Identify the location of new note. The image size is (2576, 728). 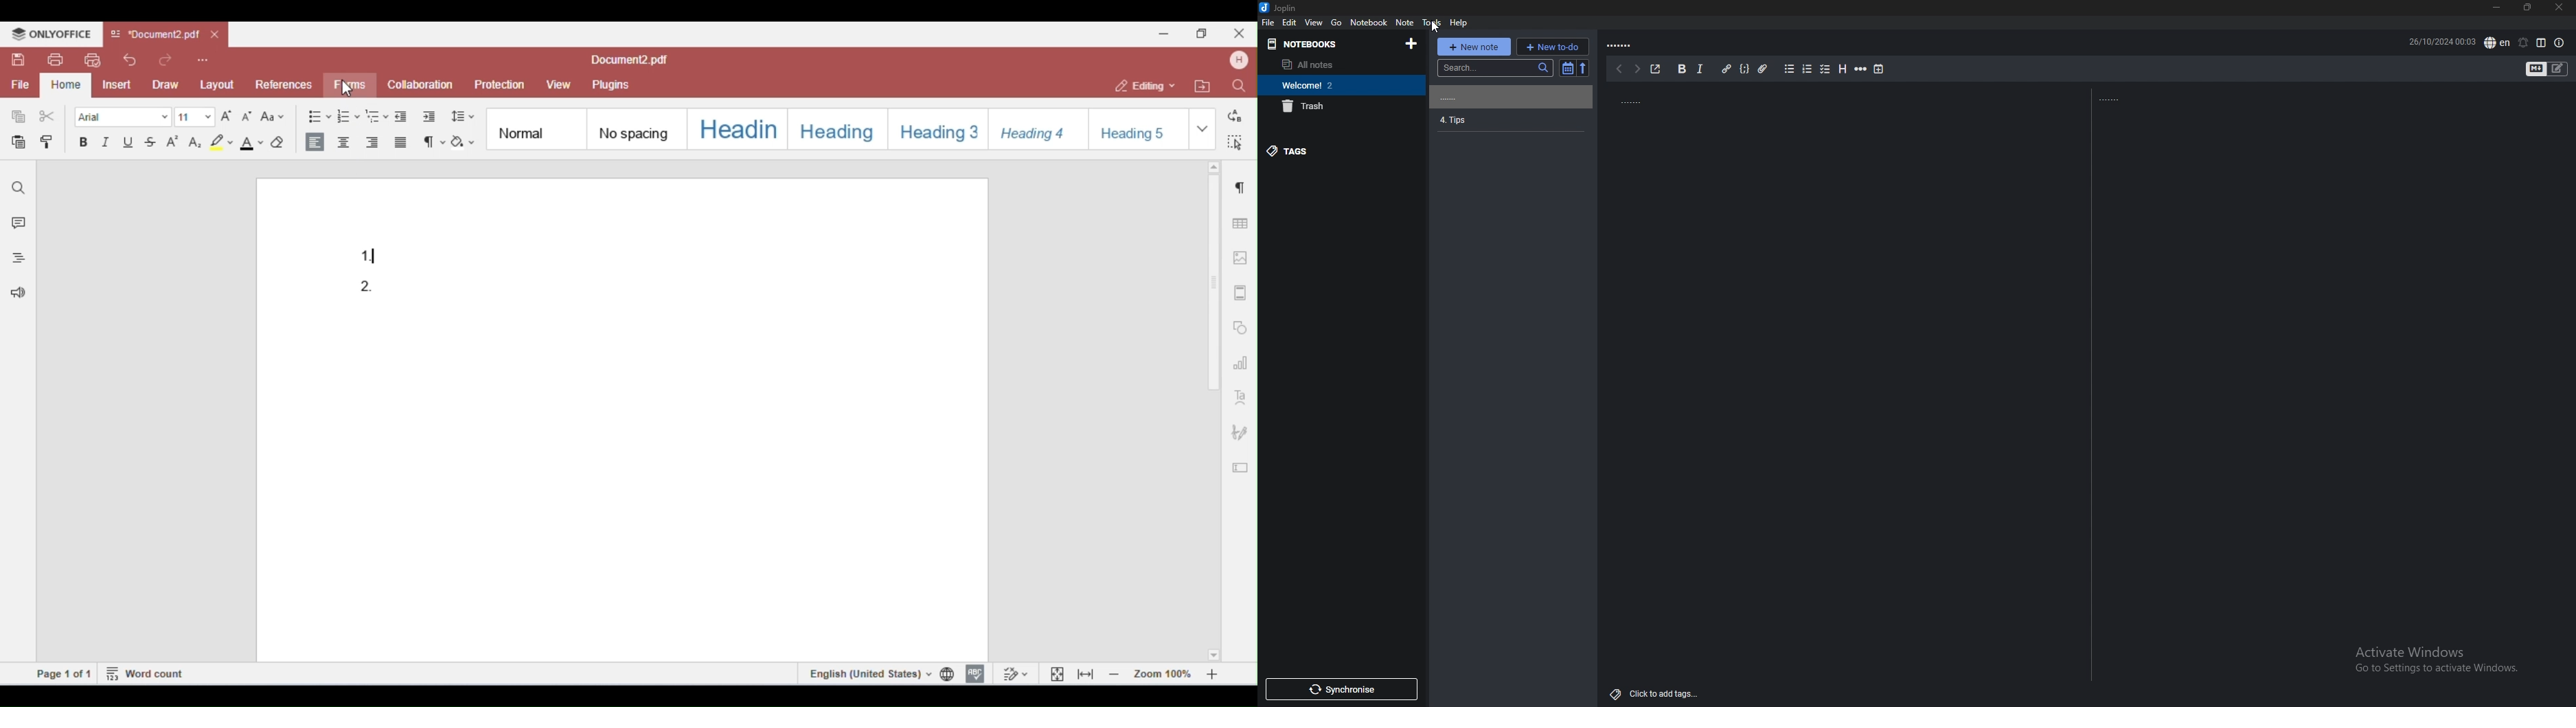
(1474, 47).